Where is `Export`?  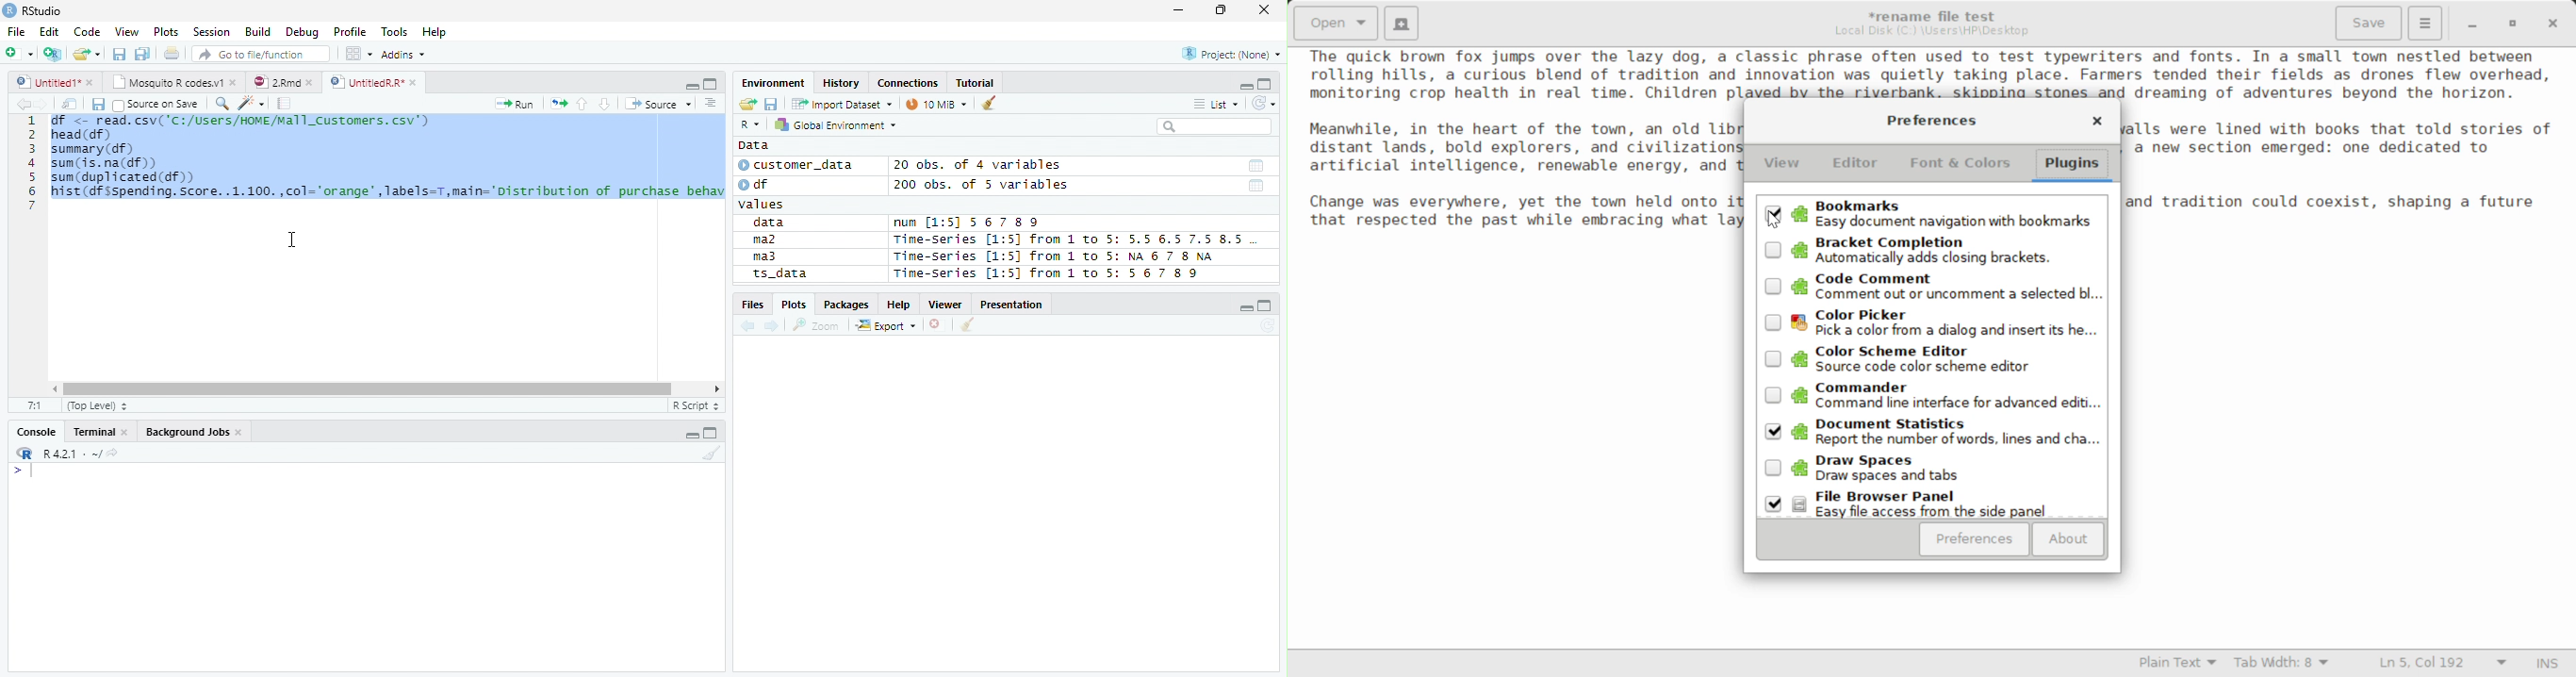
Export is located at coordinates (886, 326).